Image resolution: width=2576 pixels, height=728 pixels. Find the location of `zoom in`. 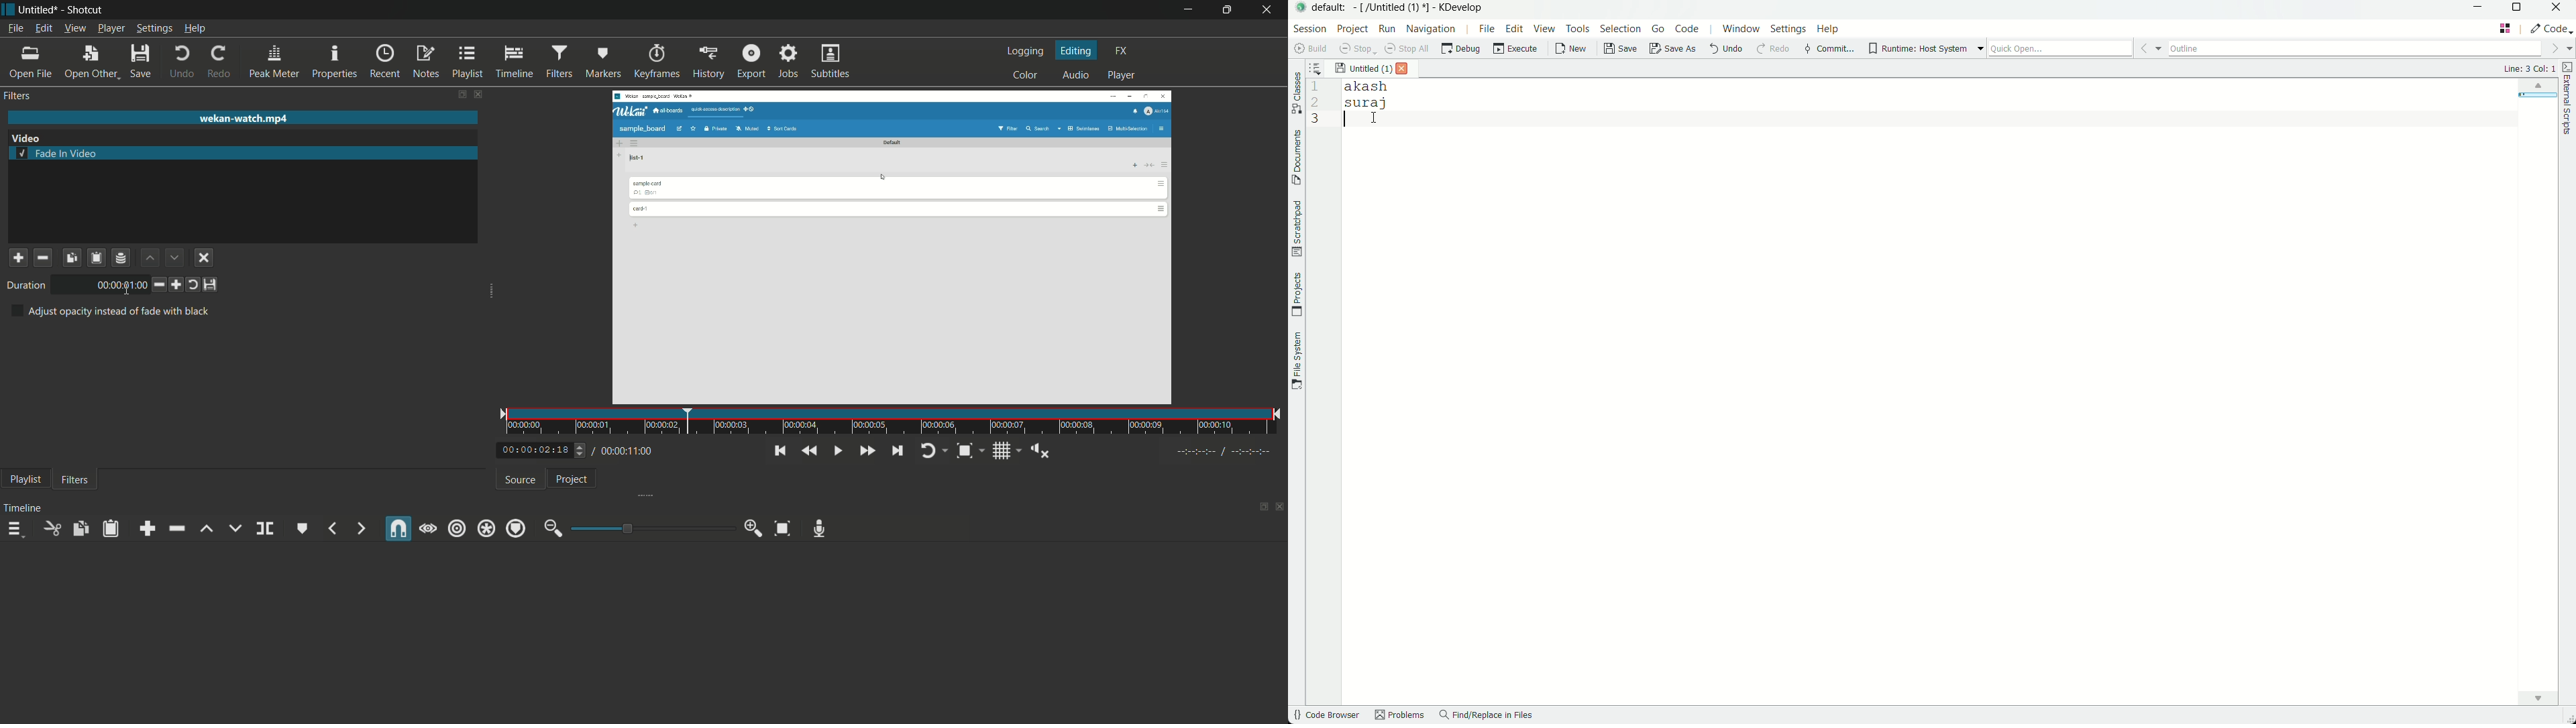

zoom in is located at coordinates (753, 528).